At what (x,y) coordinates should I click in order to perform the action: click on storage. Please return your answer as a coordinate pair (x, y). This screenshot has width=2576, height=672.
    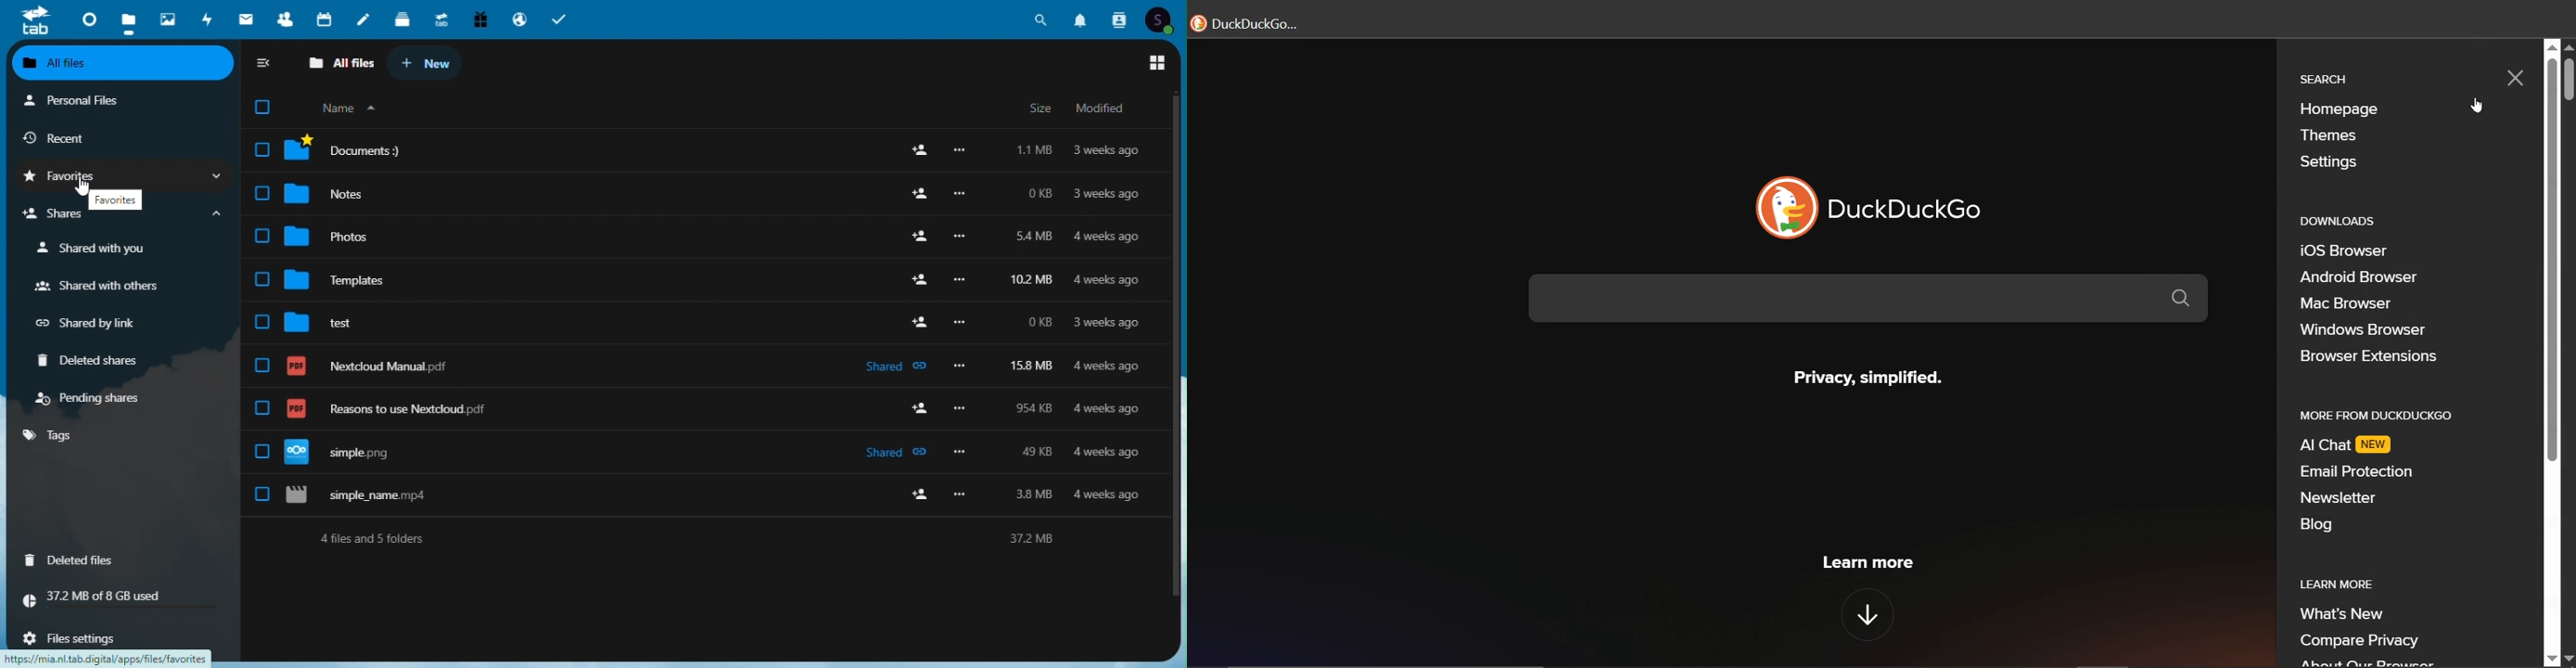
    Looking at the image, I should click on (119, 601).